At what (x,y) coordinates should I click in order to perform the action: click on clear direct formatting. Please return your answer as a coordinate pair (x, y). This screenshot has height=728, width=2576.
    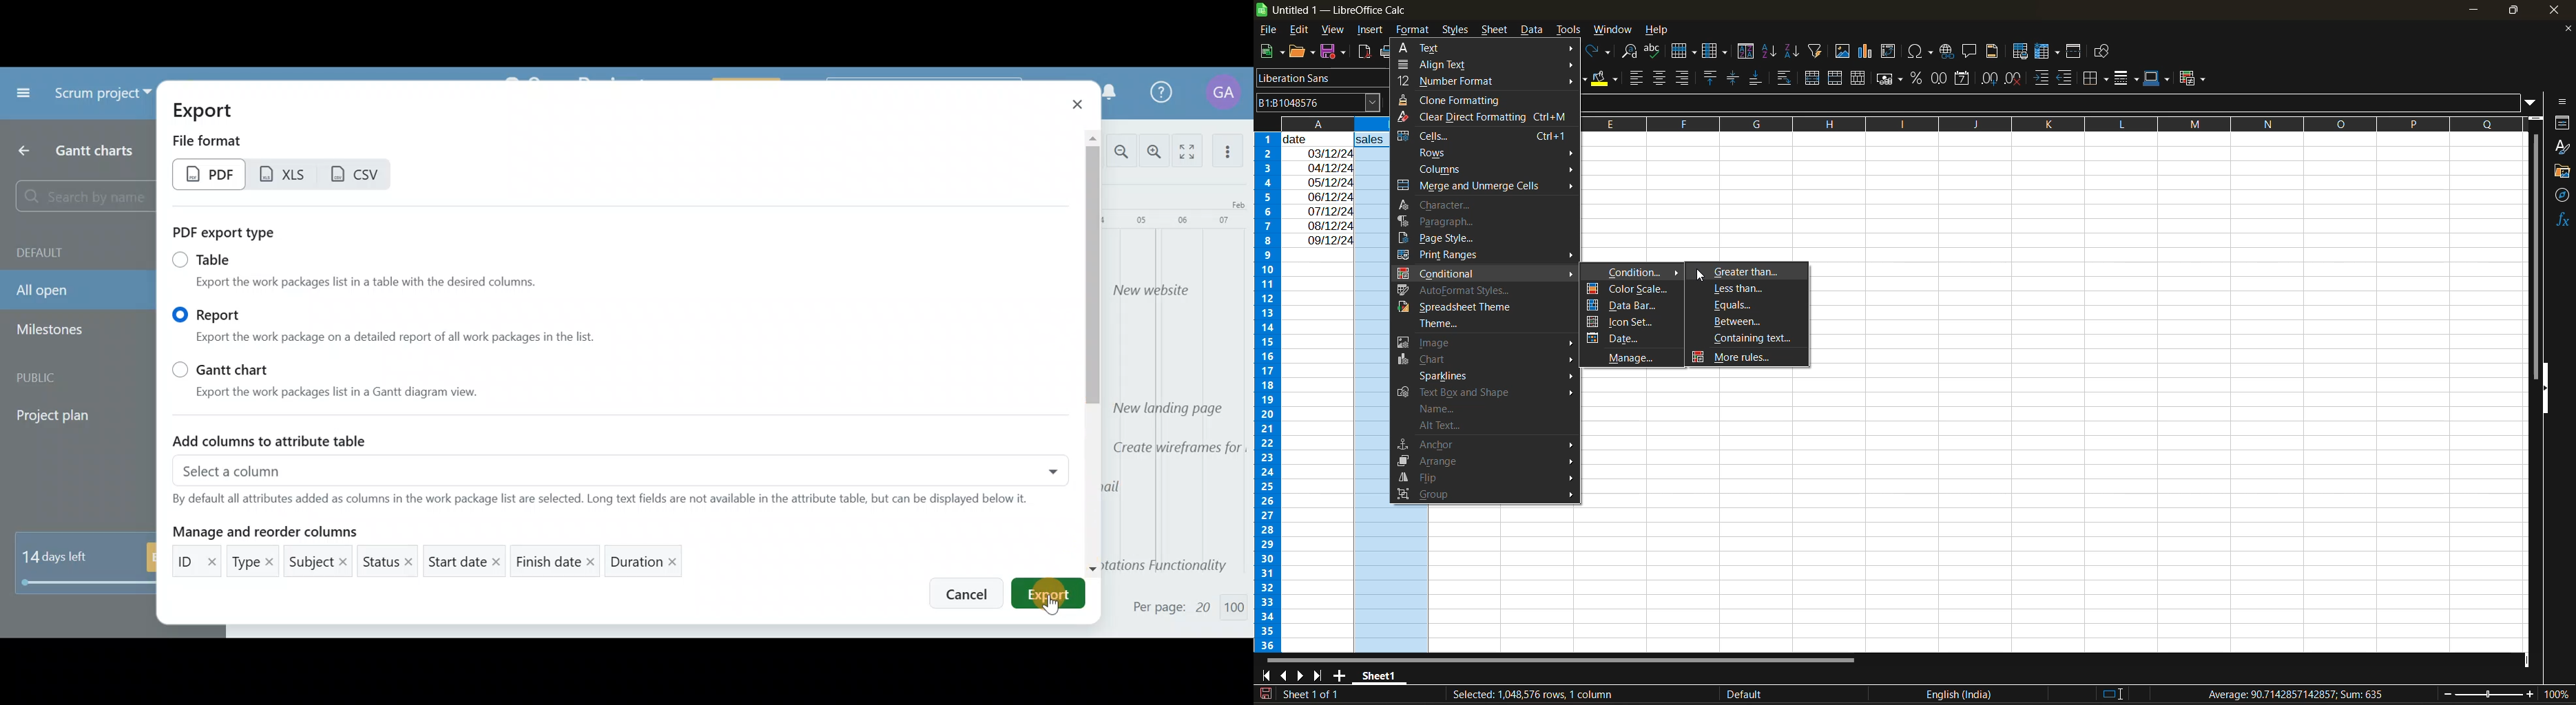
    Looking at the image, I should click on (1483, 118).